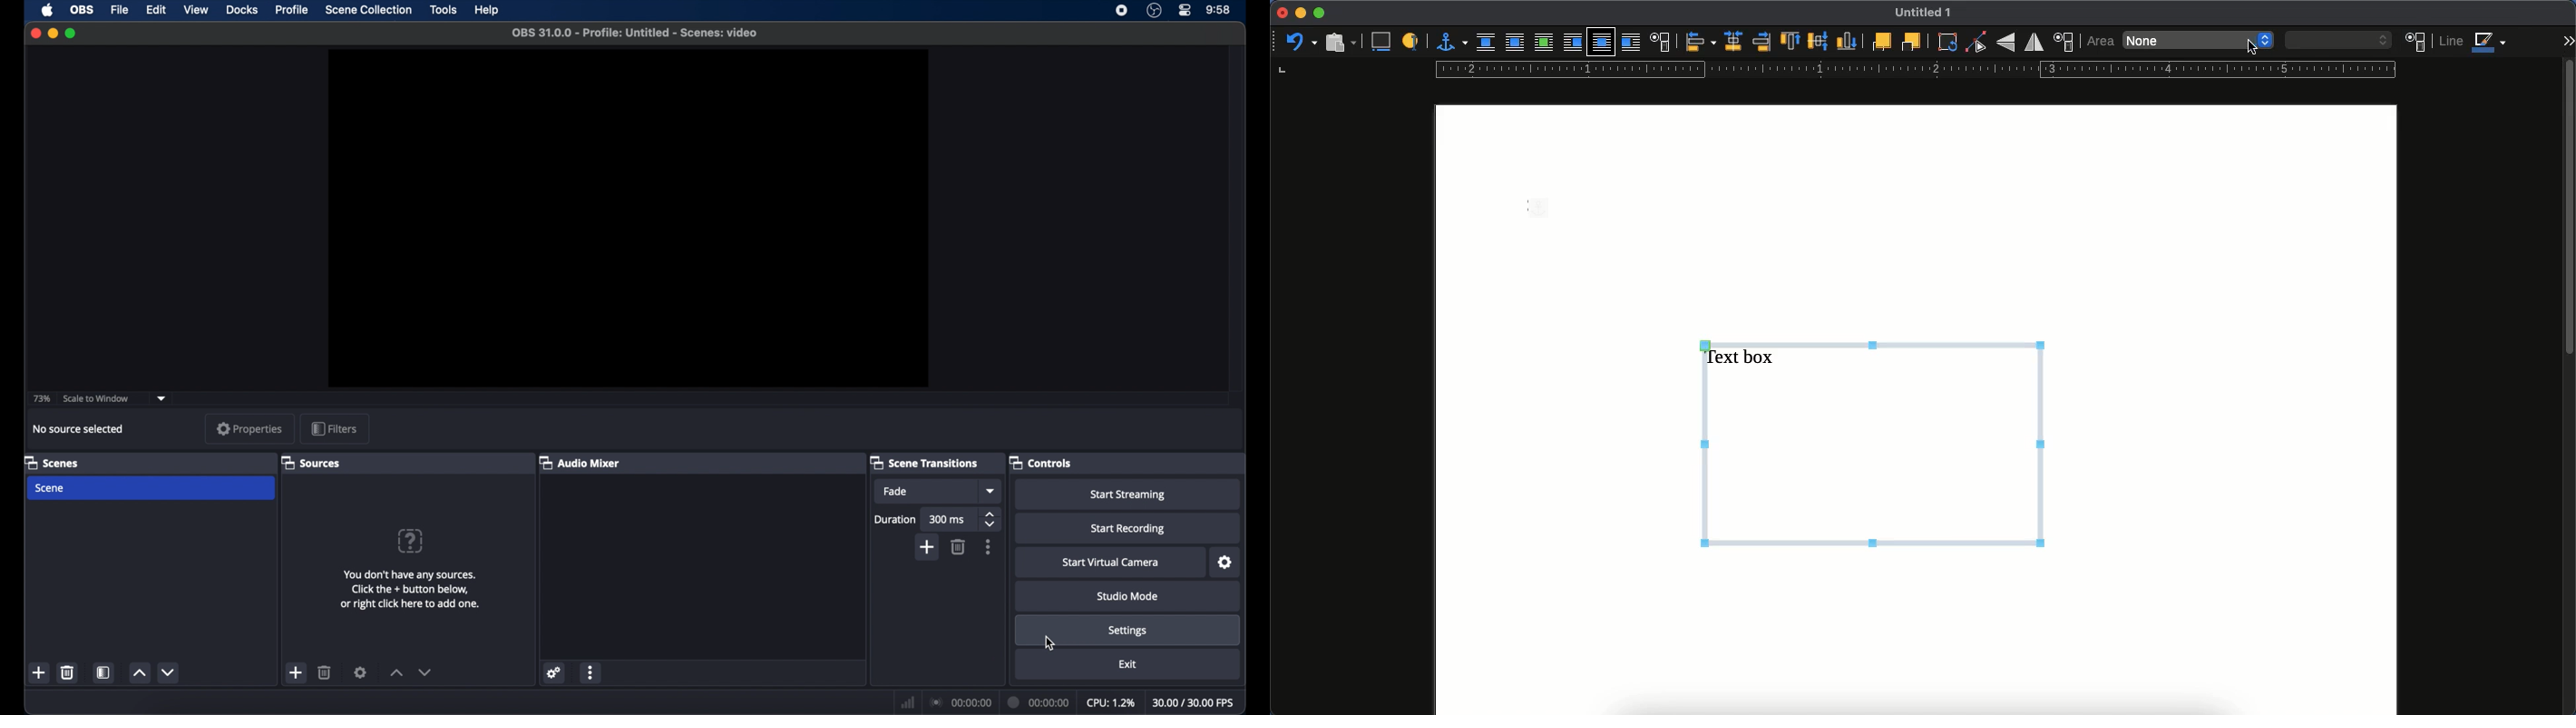 The width and height of the screenshot is (2576, 728). What do you see at coordinates (1339, 42) in the screenshot?
I see `paste` at bounding box center [1339, 42].